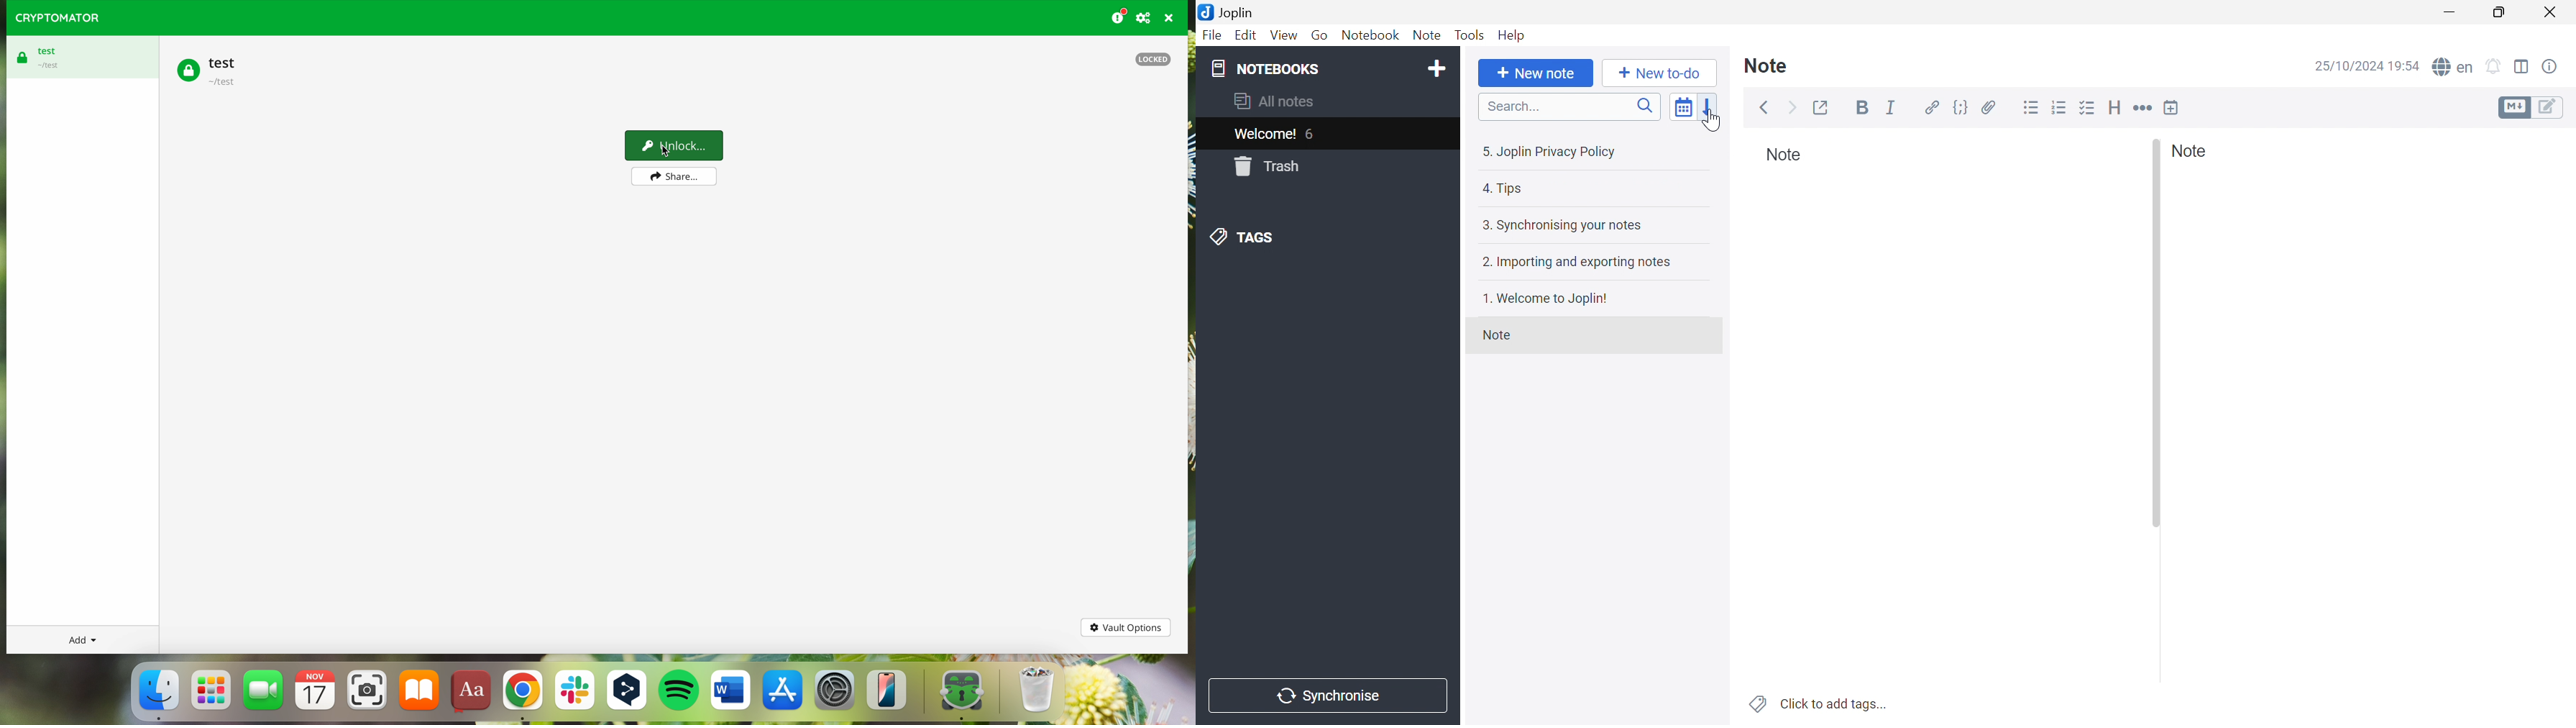 The width and height of the screenshot is (2576, 728). Describe the element at coordinates (1835, 703) in the screenshot. I see `Click to add tags...` at that location.